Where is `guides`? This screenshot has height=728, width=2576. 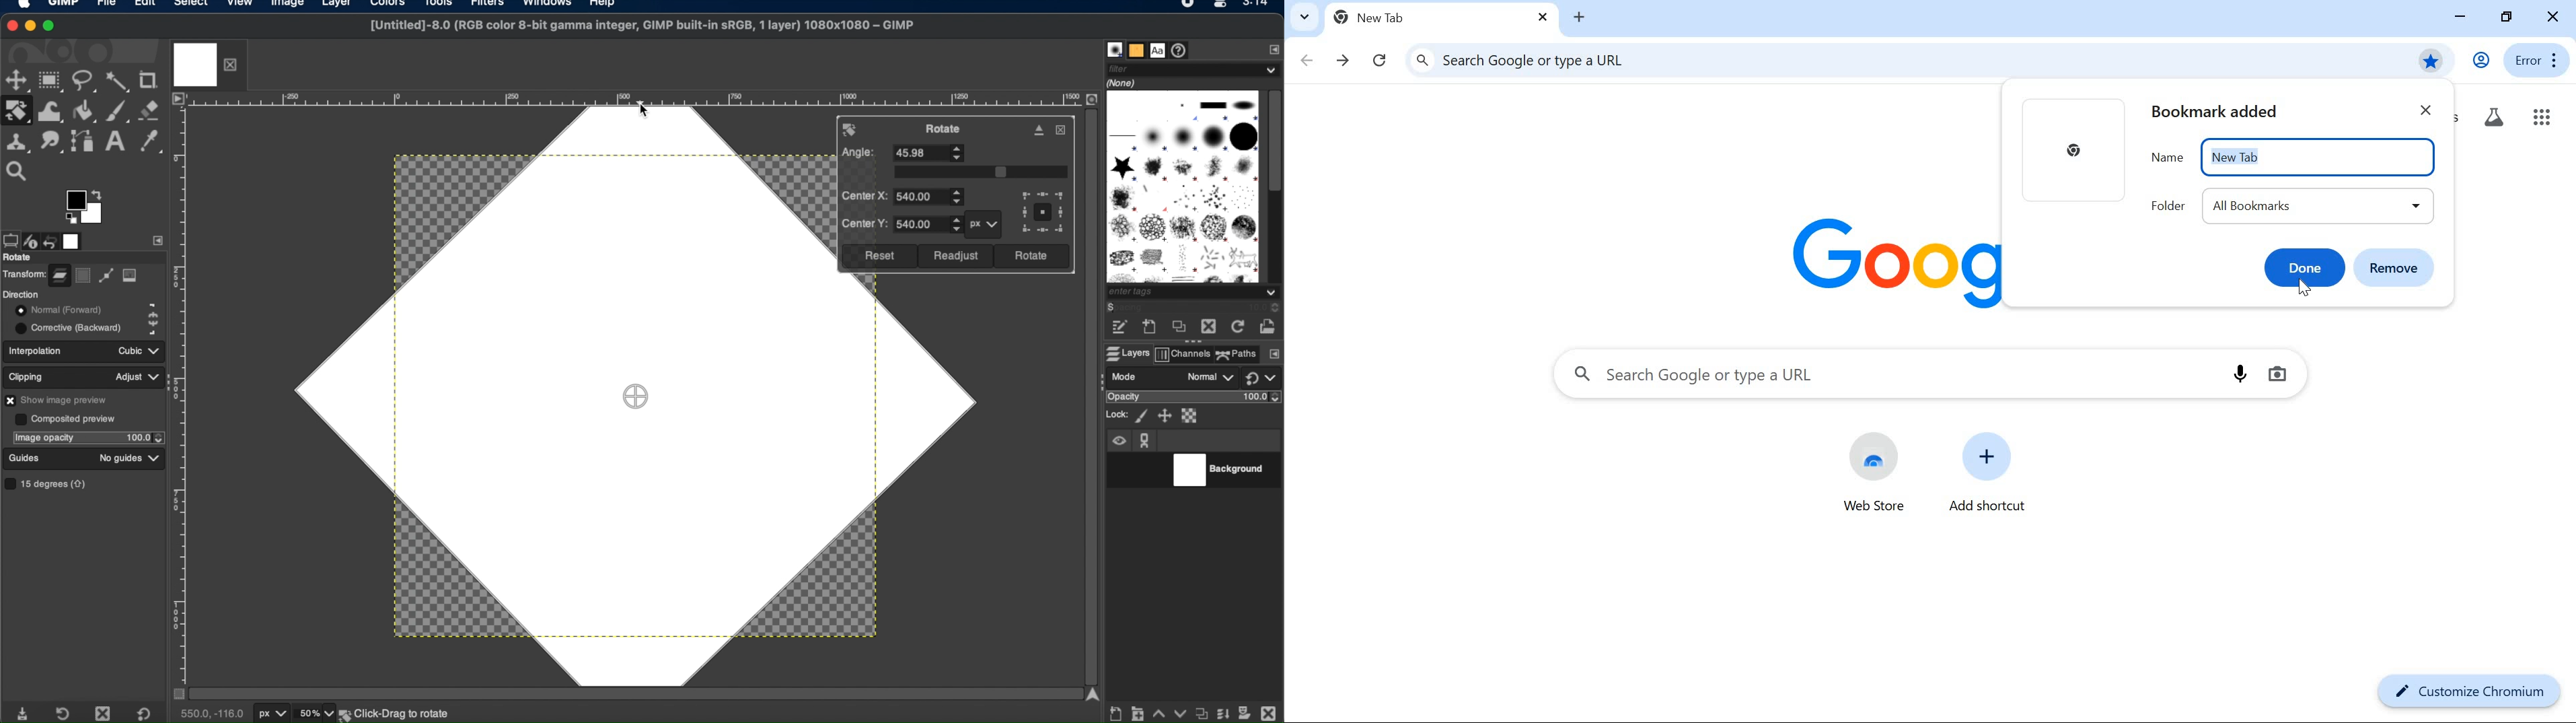
guides is located at coordinates (25, 458).